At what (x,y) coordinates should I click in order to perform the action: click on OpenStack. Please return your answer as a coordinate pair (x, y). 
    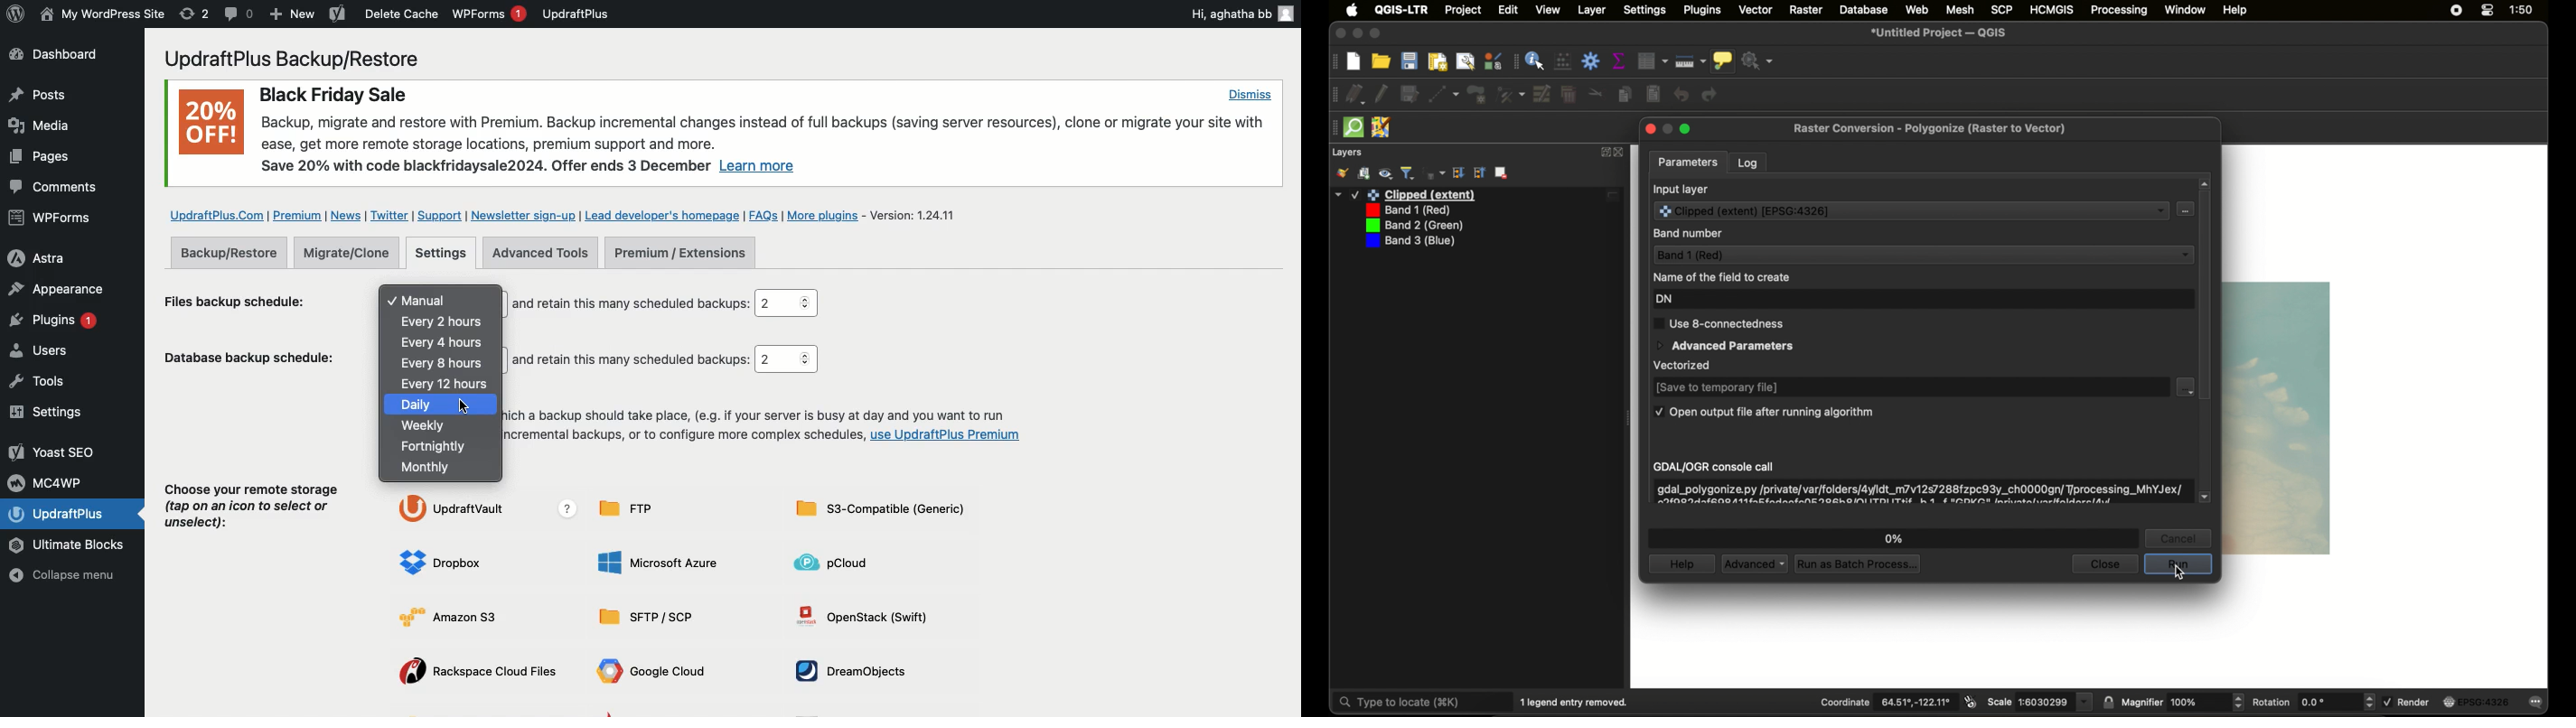
    Looking at the image, I should click on (870, 615).